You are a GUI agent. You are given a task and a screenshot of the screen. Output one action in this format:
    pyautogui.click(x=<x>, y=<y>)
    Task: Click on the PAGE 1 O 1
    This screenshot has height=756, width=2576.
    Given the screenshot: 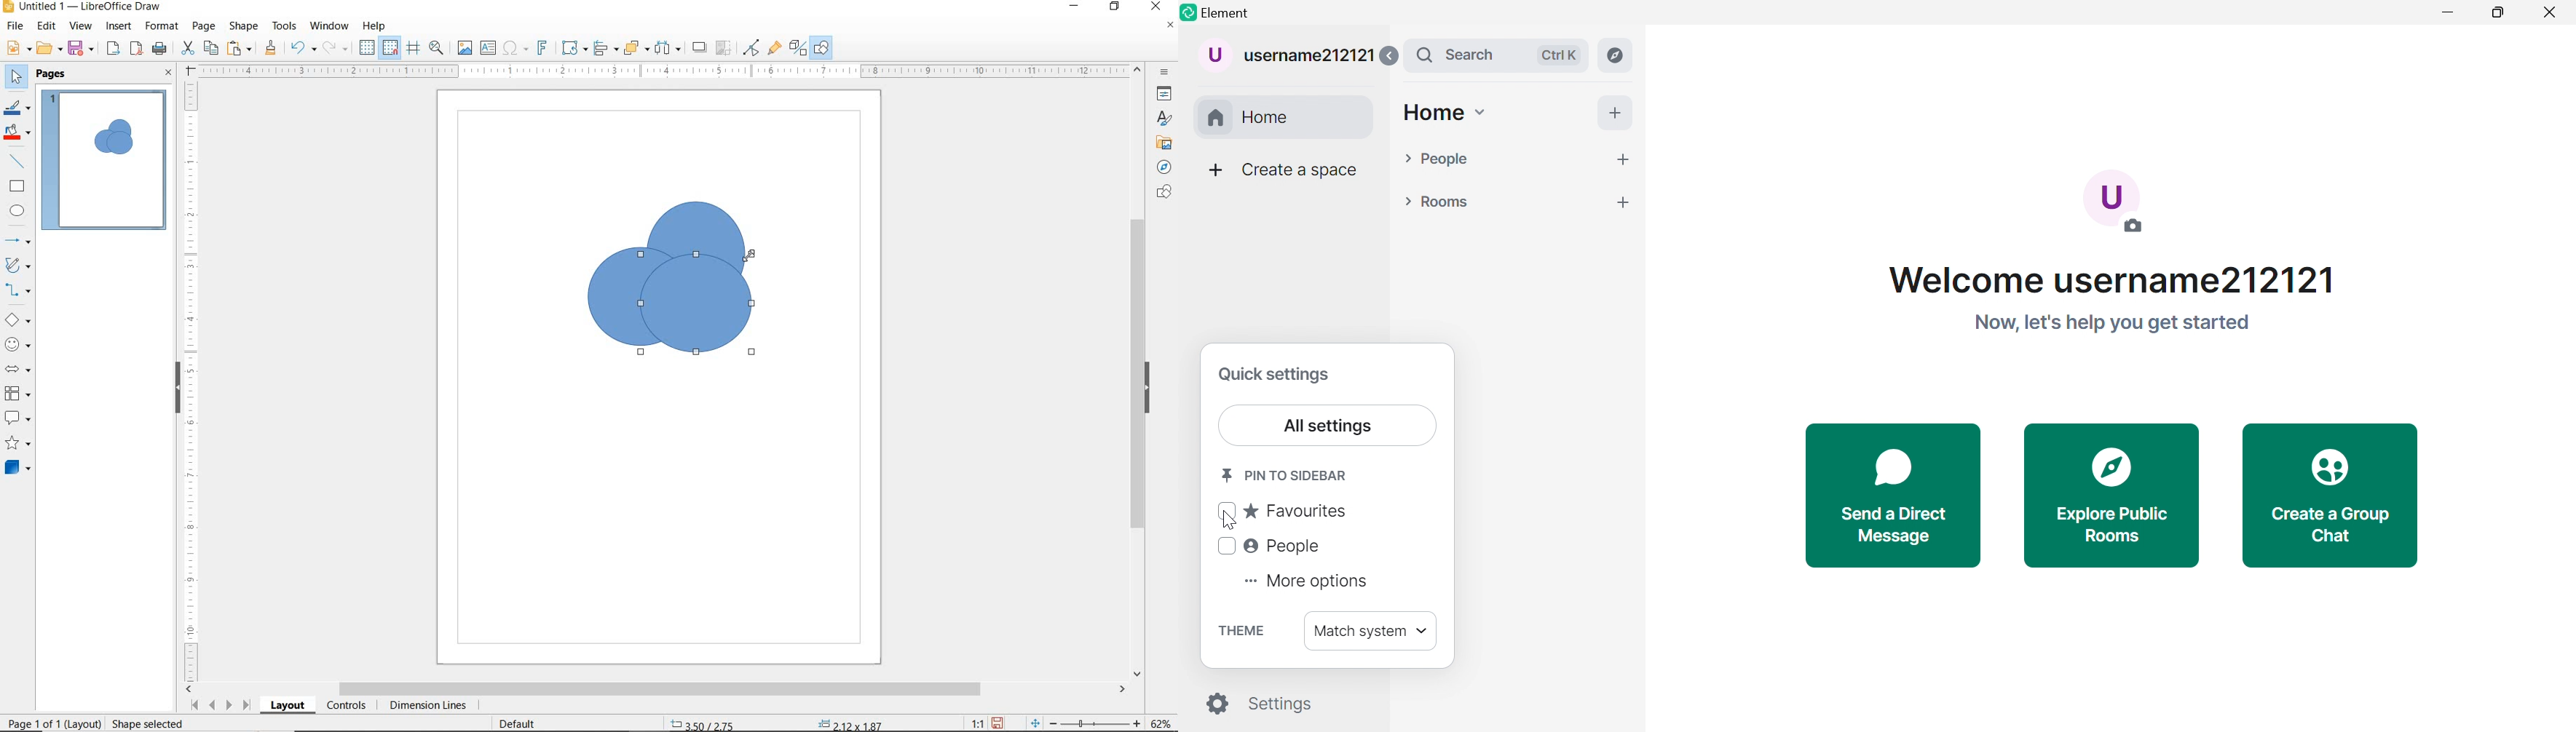 What is the action you would take?
    pyautogui.click(x=46, y=718)
    